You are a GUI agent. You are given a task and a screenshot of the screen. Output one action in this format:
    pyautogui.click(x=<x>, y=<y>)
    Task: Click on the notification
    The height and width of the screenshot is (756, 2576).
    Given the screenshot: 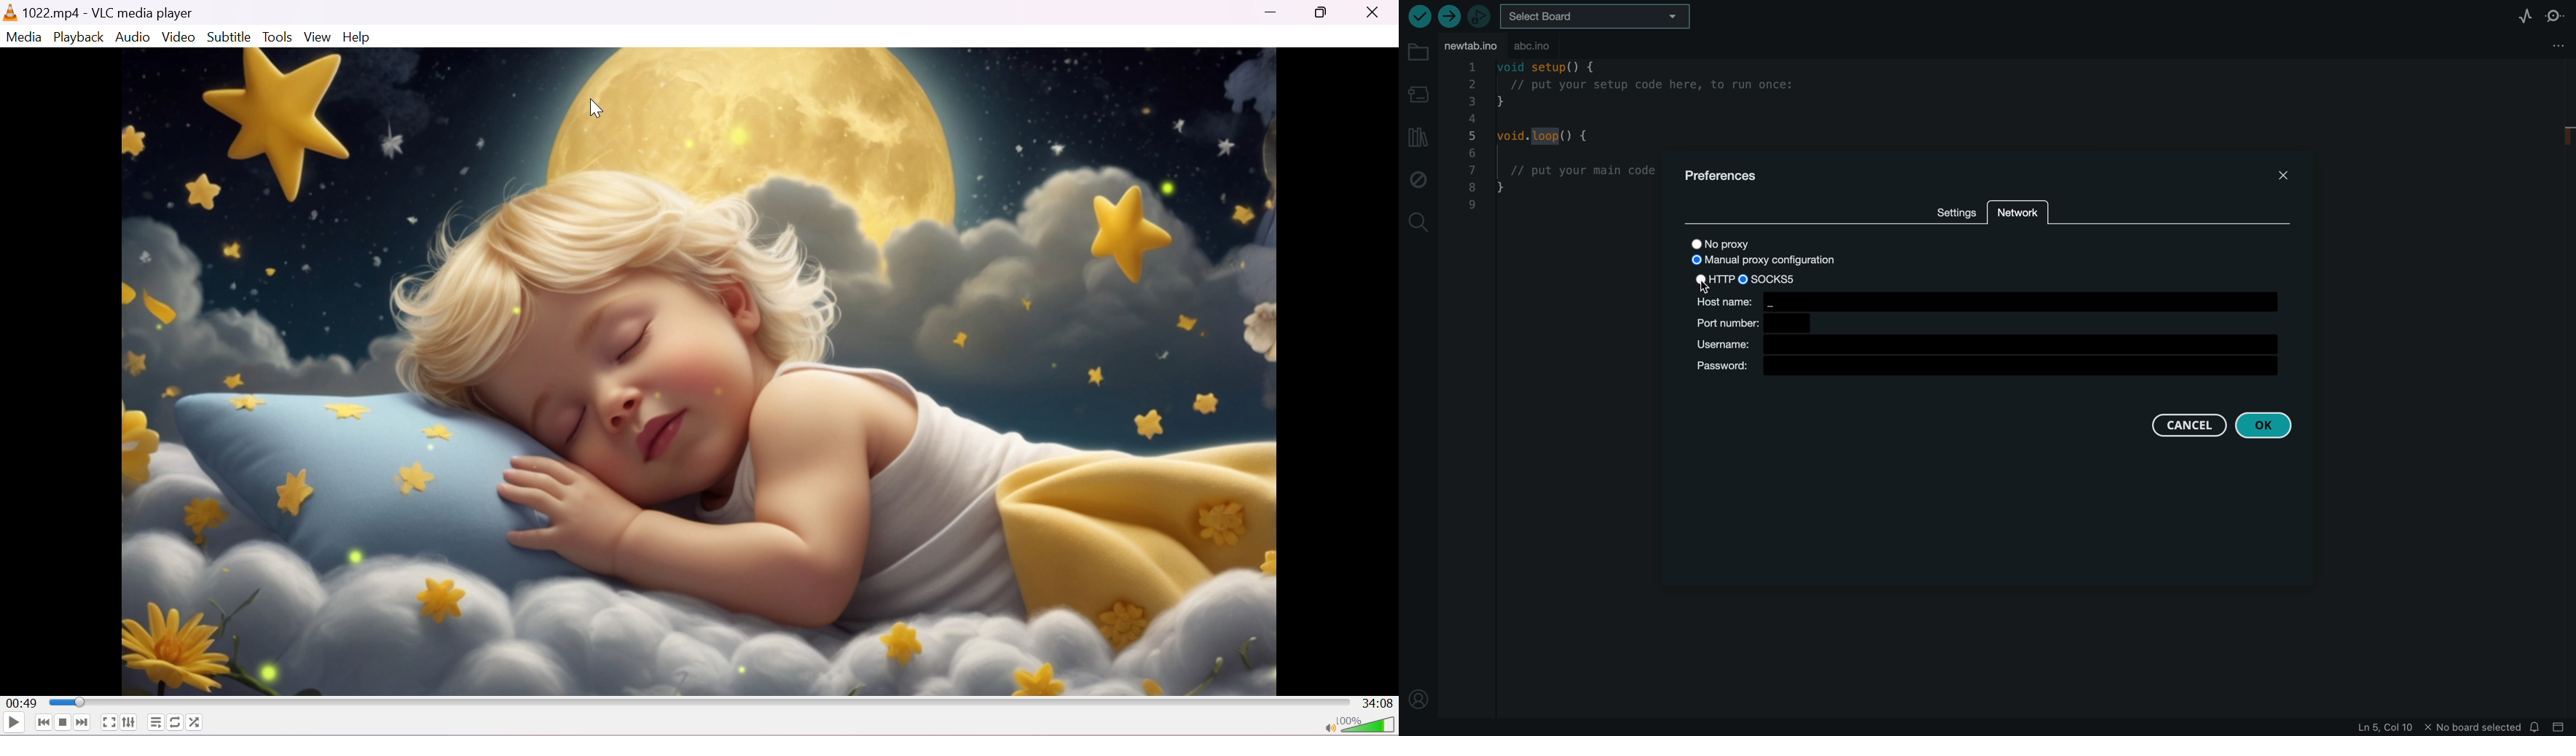 What is the action you would take?
    pyautogui.click(x=2537, y=727)
    